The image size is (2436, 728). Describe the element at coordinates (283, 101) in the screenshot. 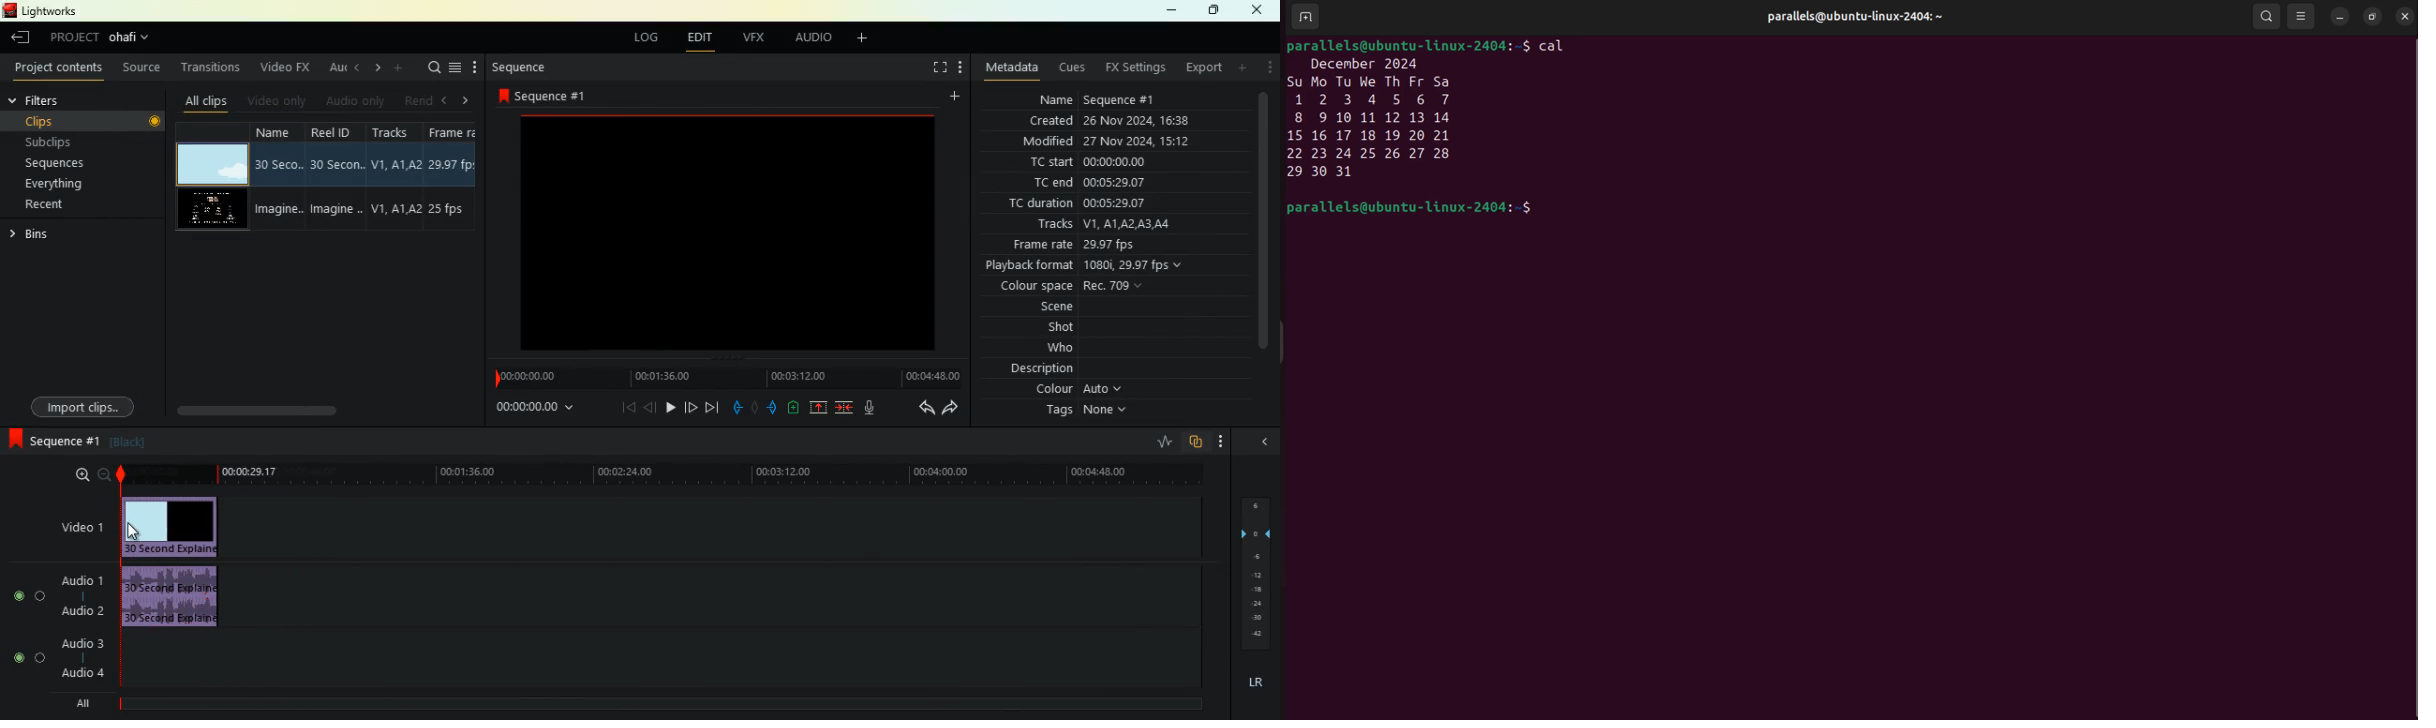

I see `video only` at that location.